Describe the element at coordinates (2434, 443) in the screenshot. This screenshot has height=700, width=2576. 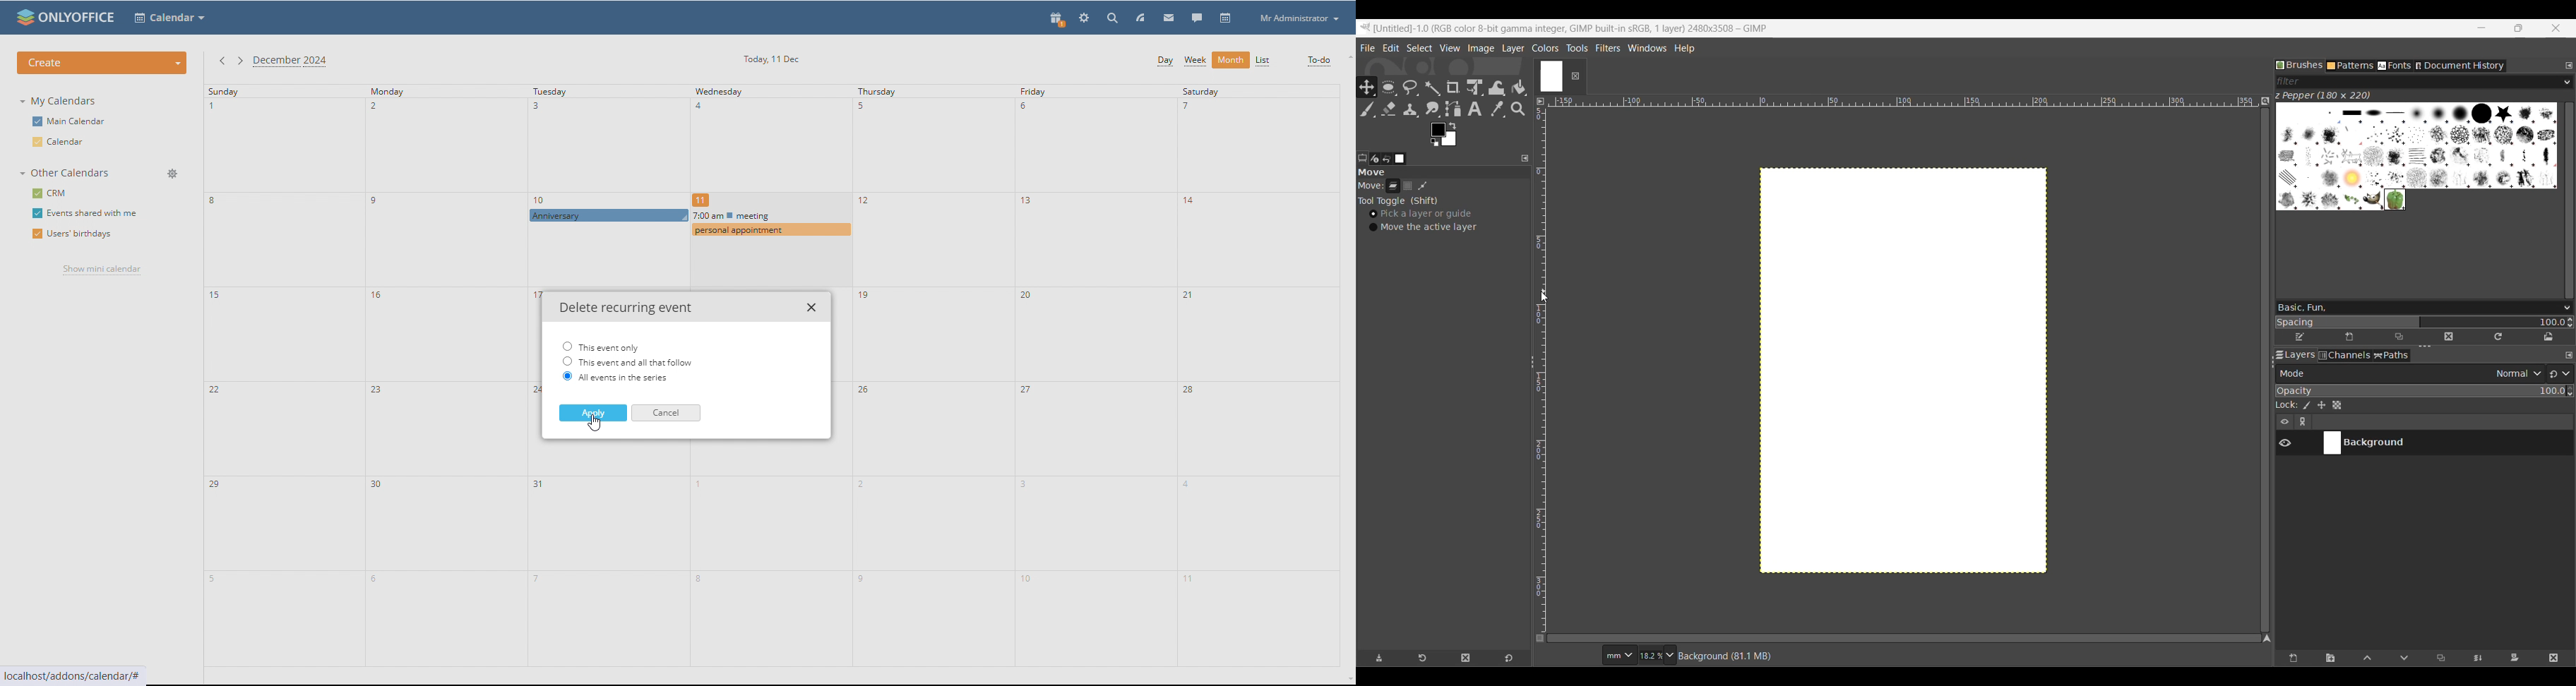
I see `Current layer` at that location.